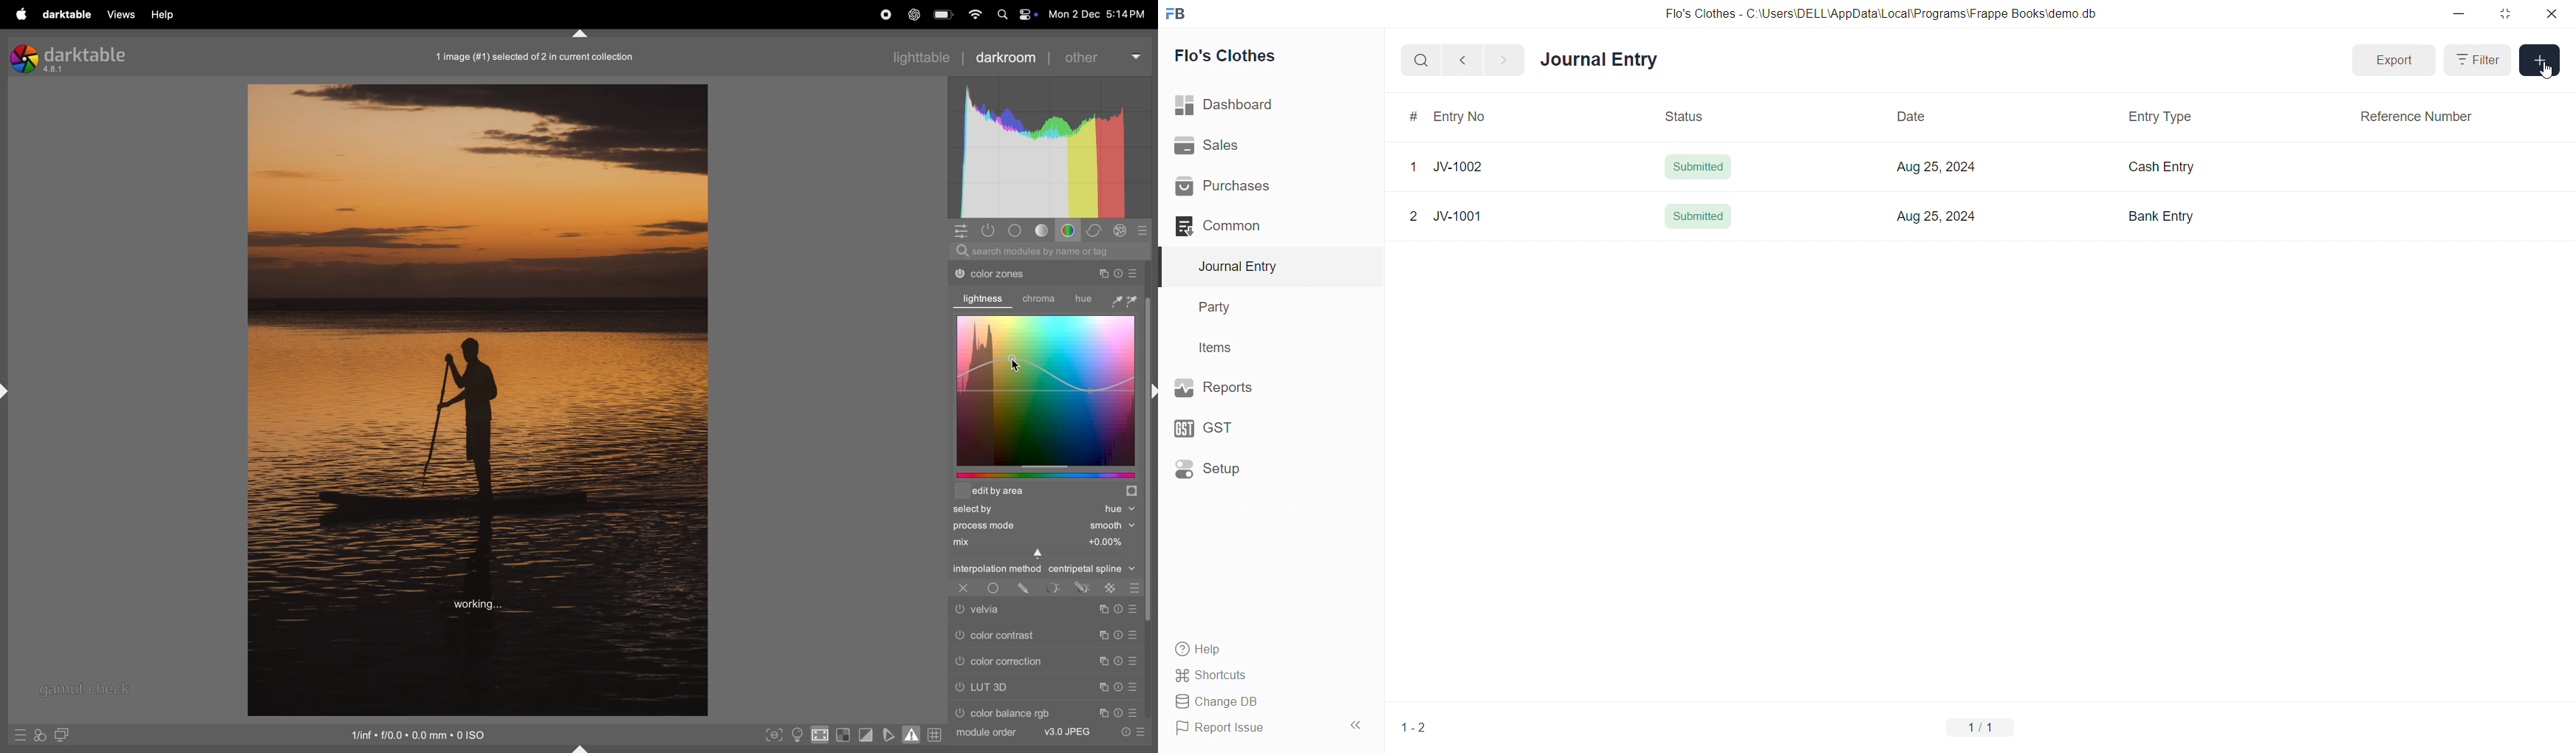 Image resolution: width=2576 pixels, height=756 pixels. What do you see at coordinates (1261, 386) in the screenshot?
I see `Reports` at bounding box center [1261, 386].